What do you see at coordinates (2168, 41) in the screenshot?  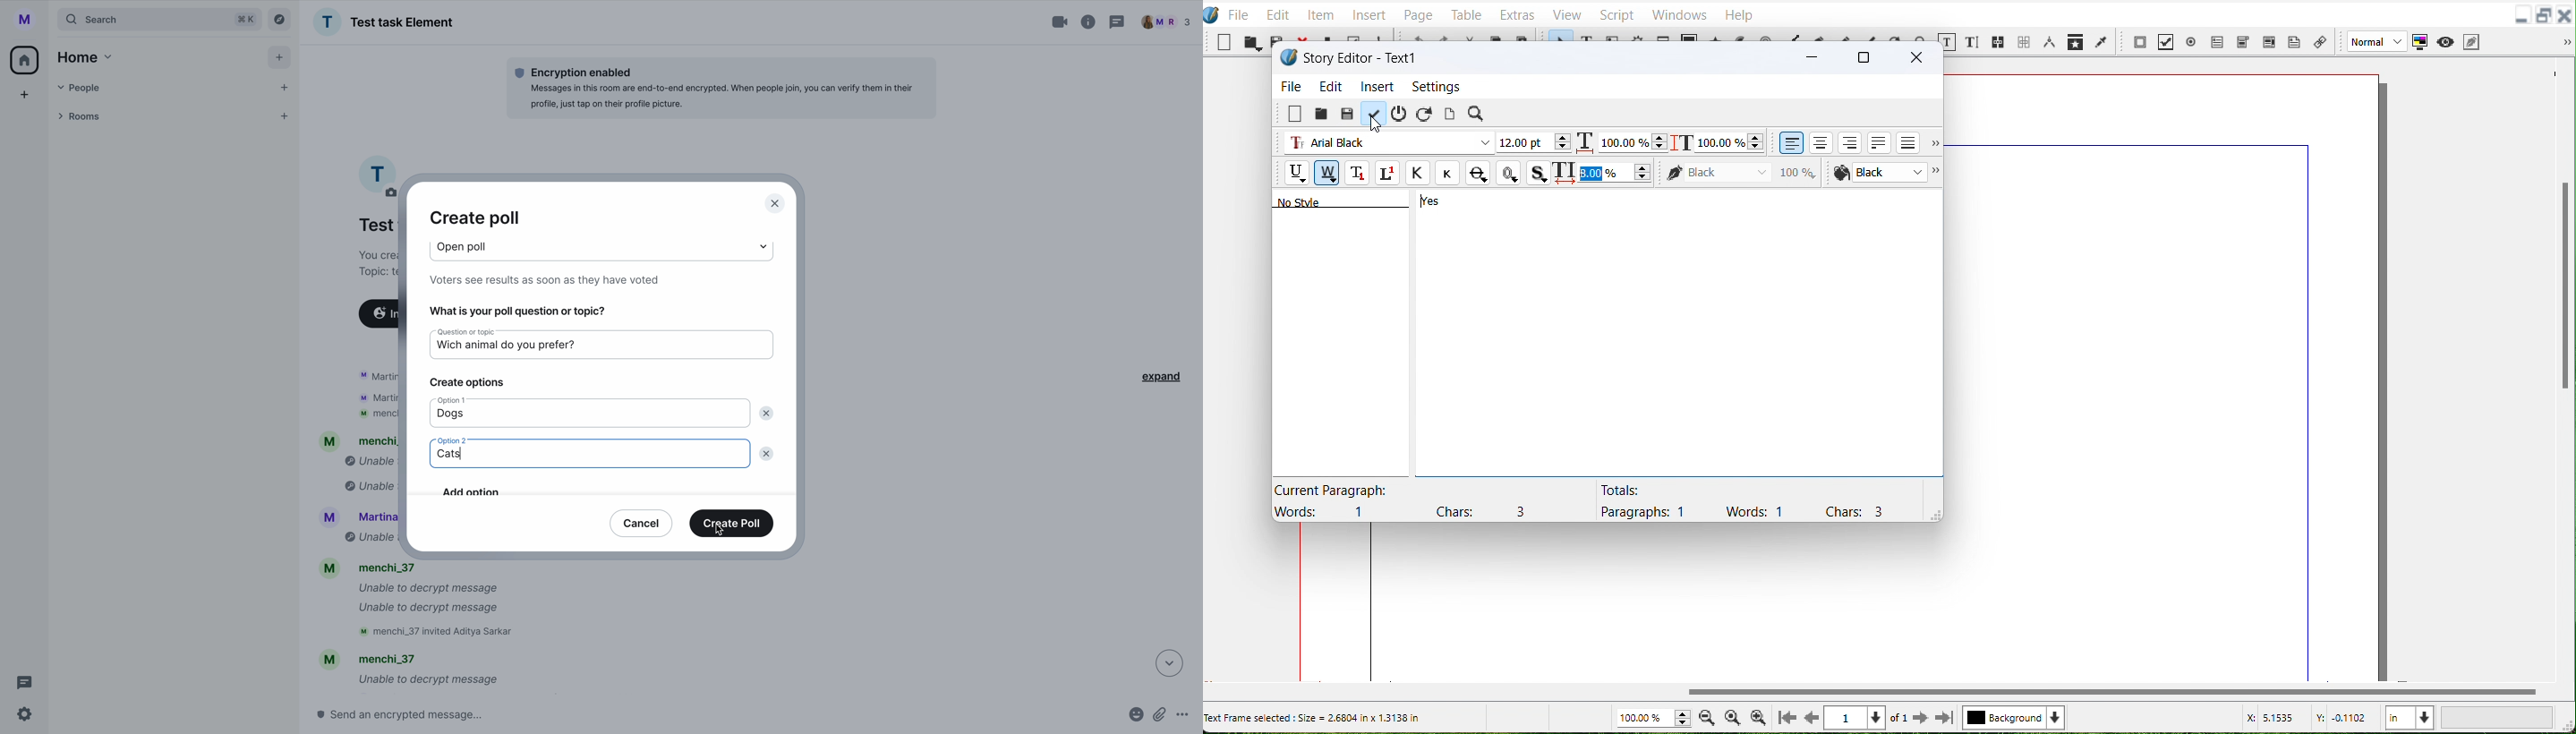 I see `PDF Check Button` at bounding box center [2168, 41].